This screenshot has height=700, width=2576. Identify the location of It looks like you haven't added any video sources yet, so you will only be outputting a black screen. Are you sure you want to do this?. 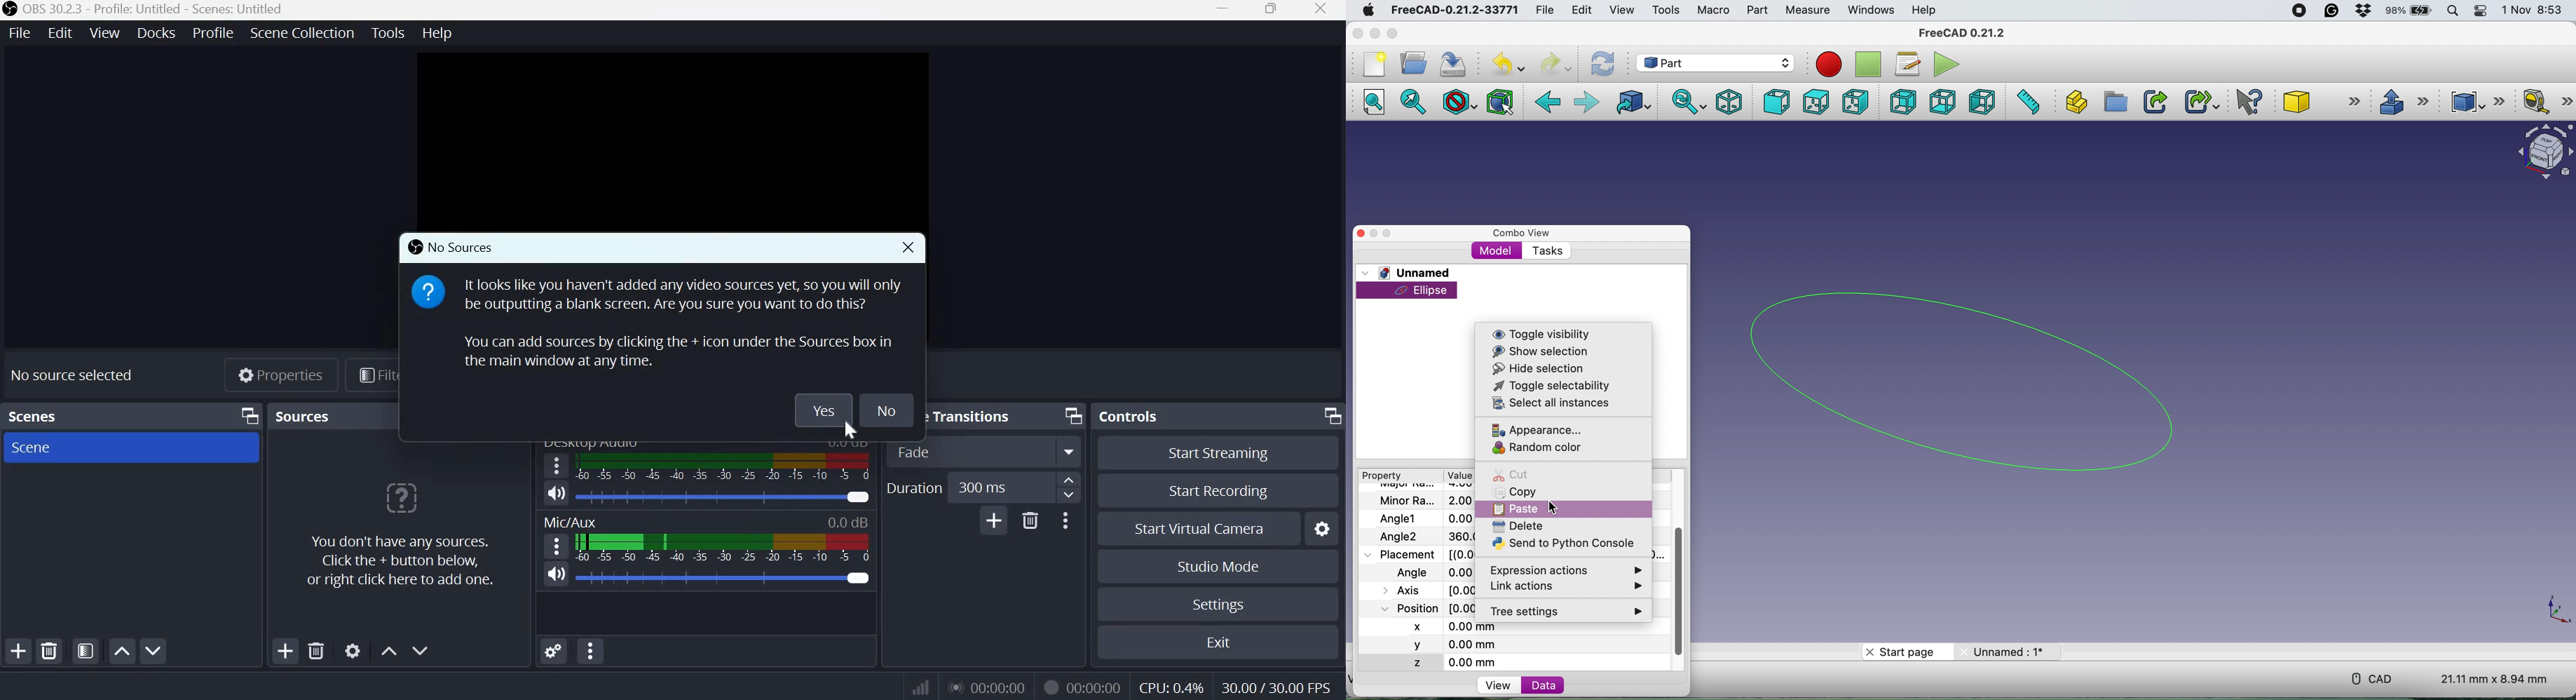
(664, 294).